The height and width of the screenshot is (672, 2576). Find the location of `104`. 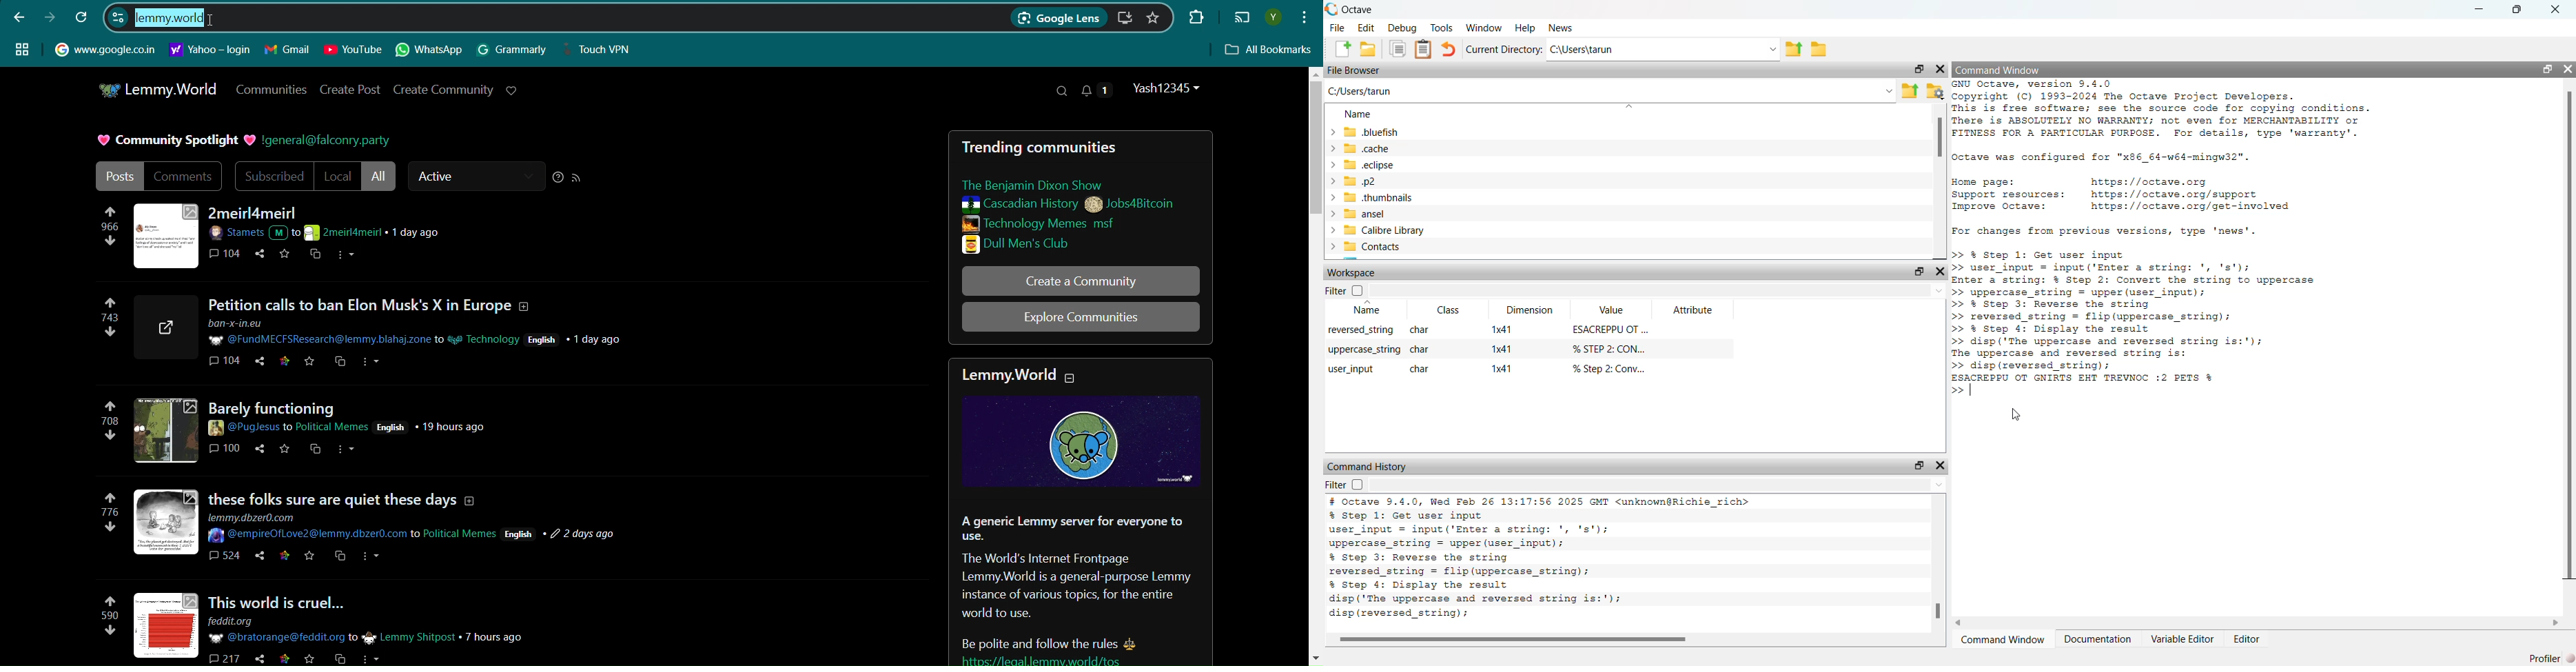

104 is located at coordinates (223, 364).